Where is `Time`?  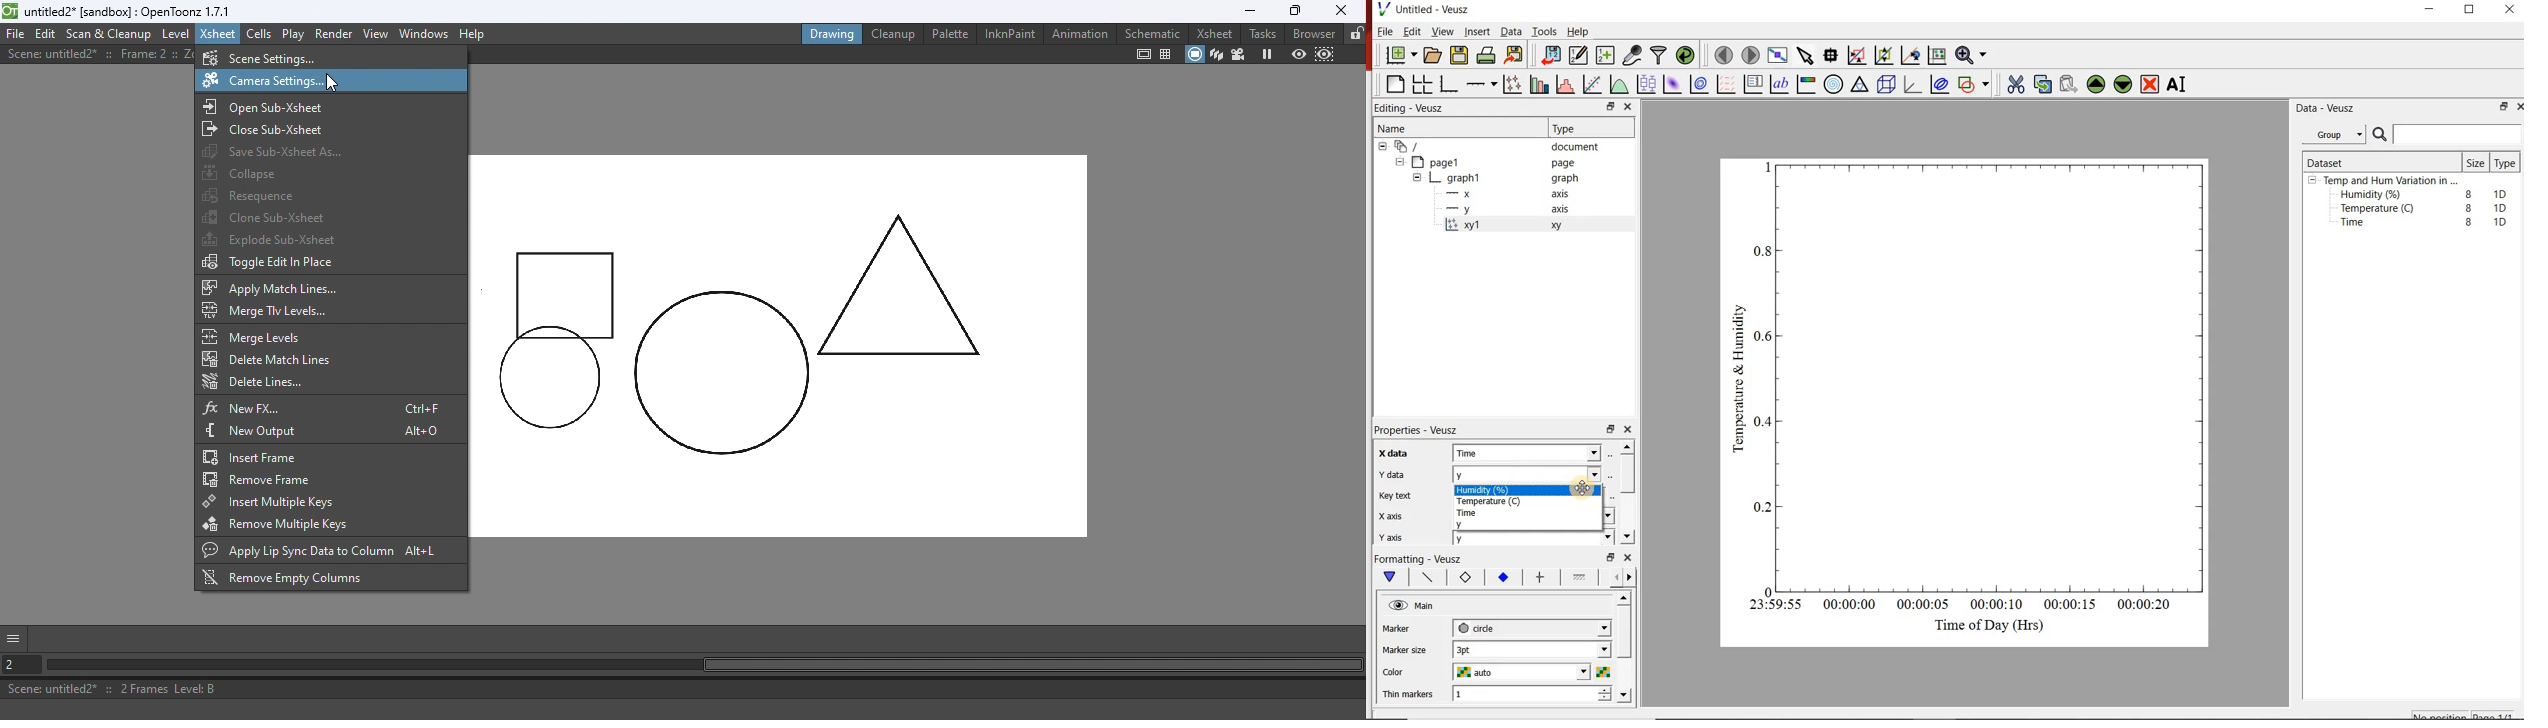 Time is located at coordinates (2360, 226).